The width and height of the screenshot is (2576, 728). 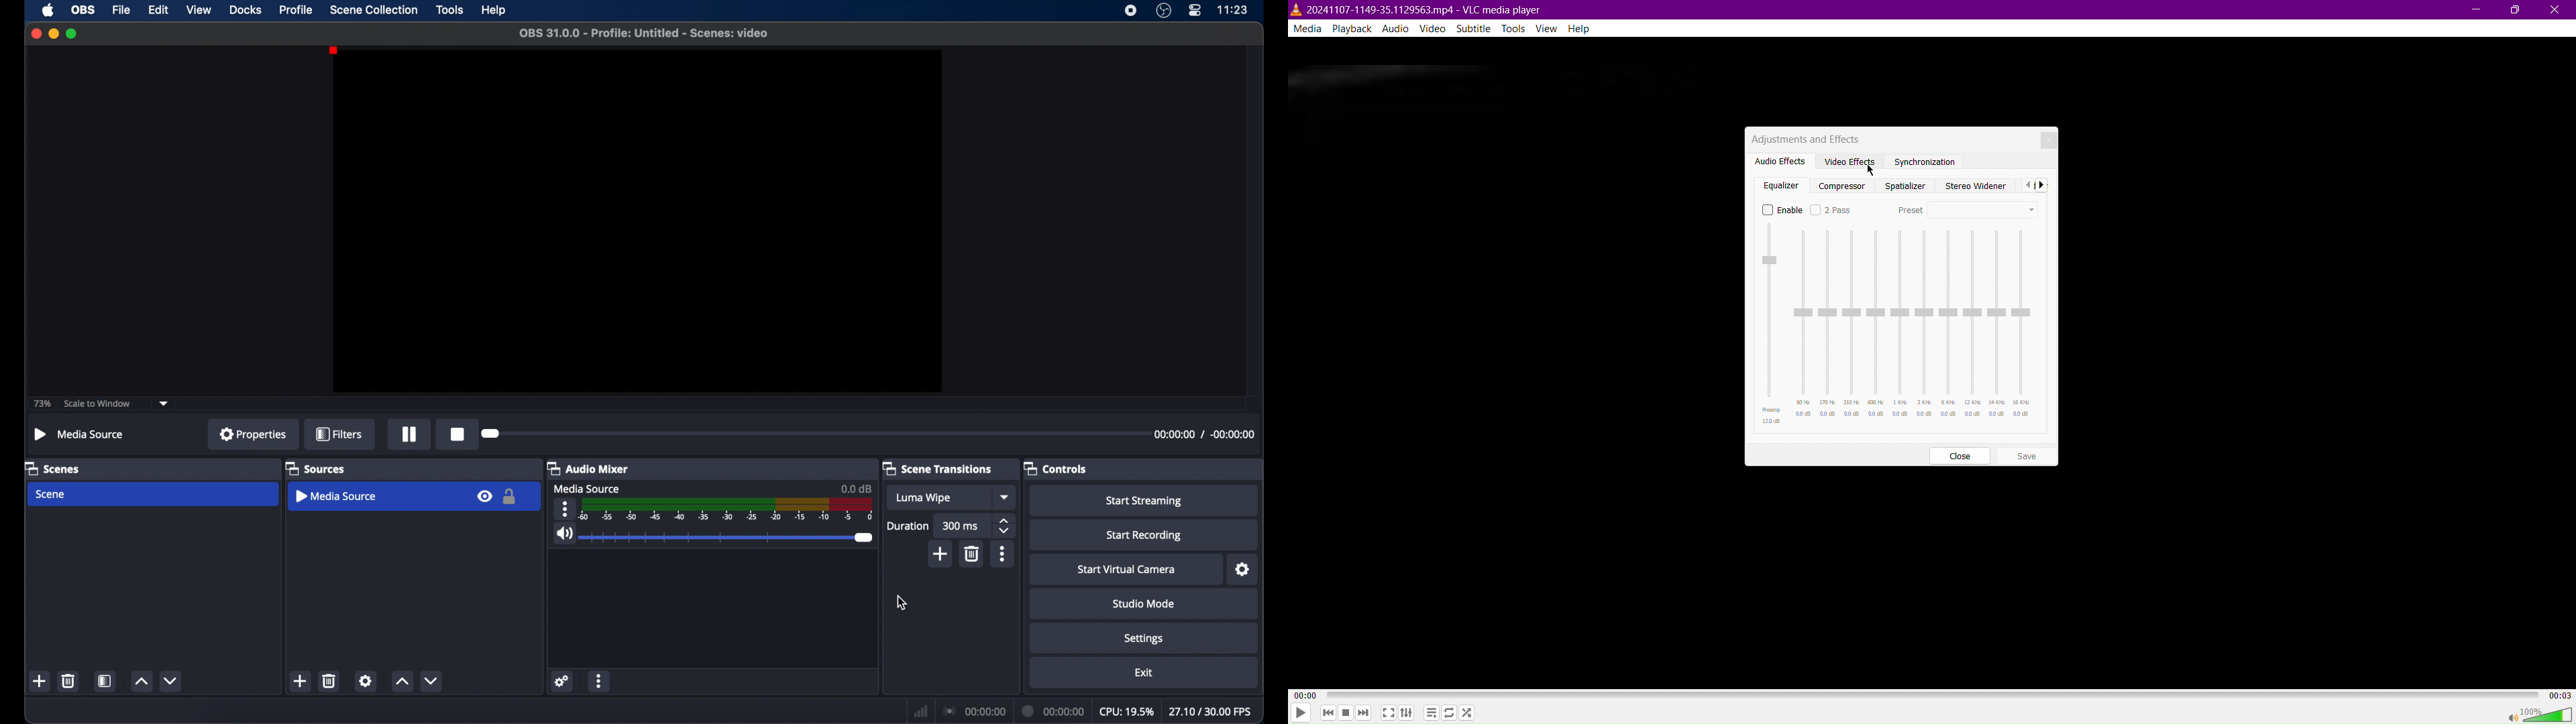 What do you see at coordinates (106, 681) in the screenshot?
I see `scene filters` at bounding box center [106, 681].